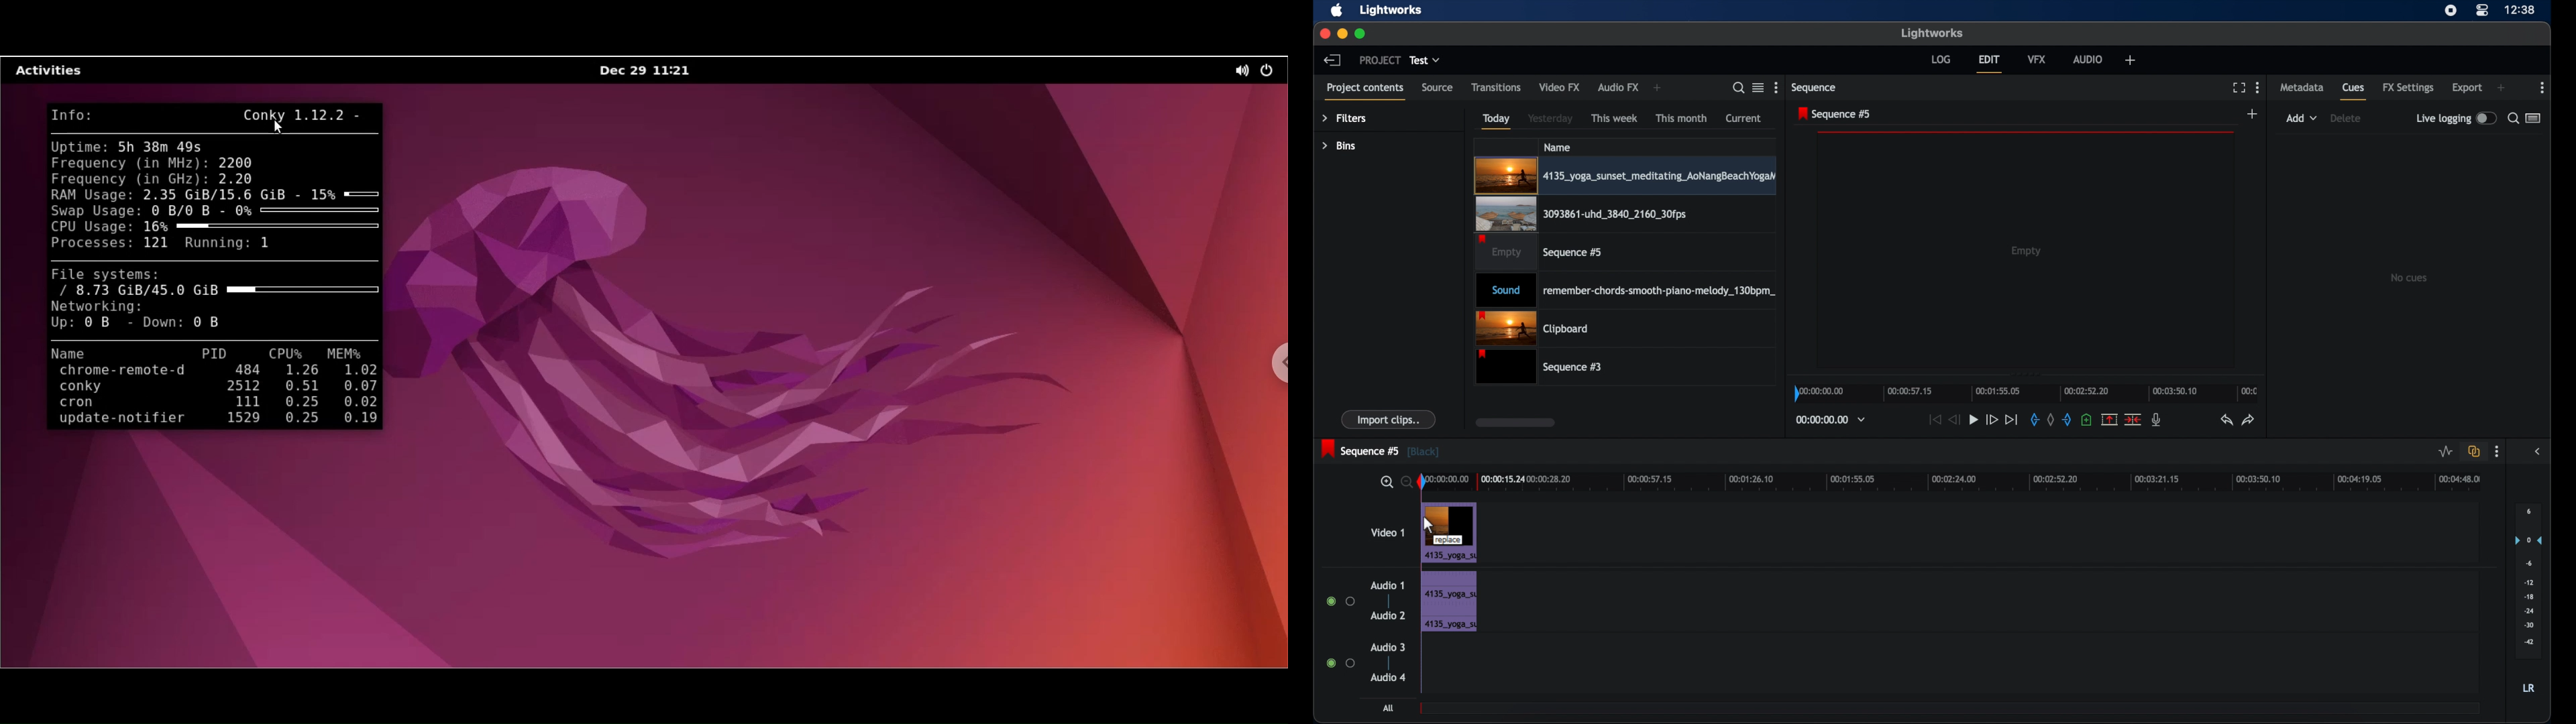 The image size is (2576, 728). What do you see at coordinates (1448, 585) in the screenshot?
I see `audio clip` at bounding box center [1448, 585].